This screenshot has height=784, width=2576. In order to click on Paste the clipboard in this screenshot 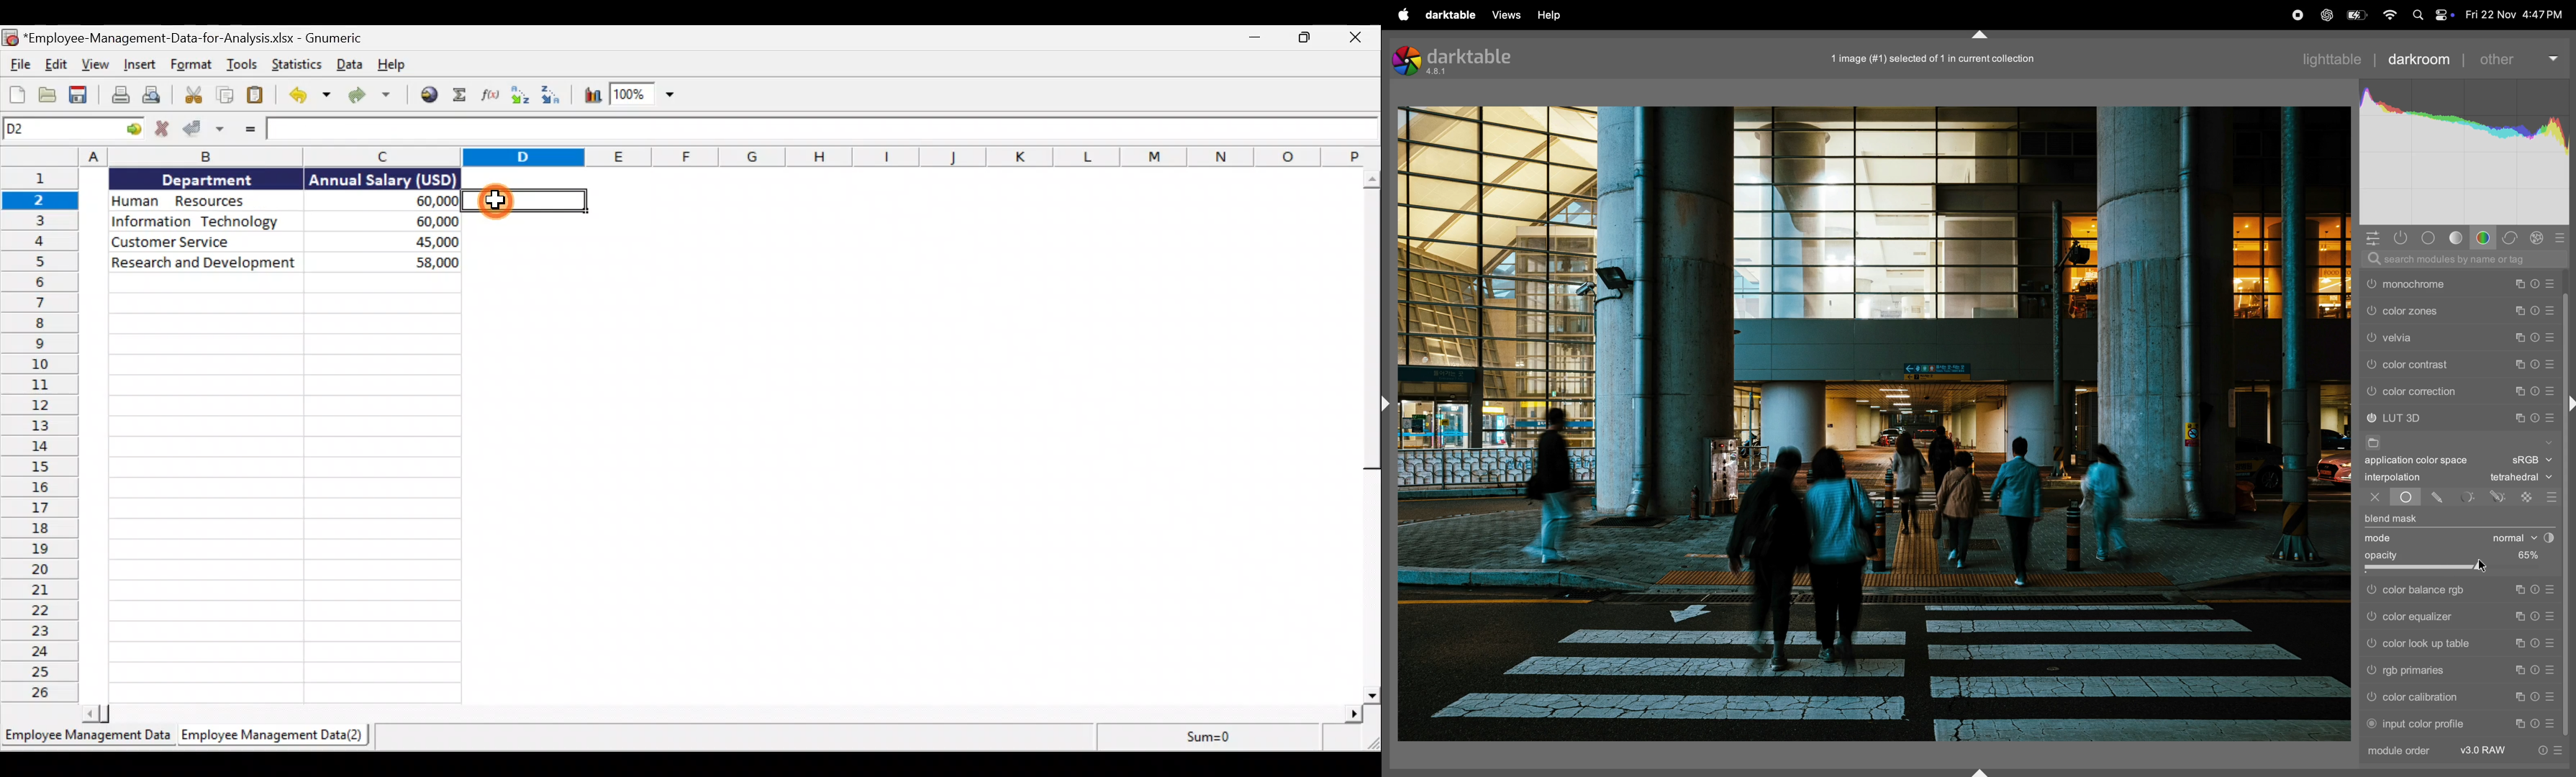, I will do `click(261, 96)`.